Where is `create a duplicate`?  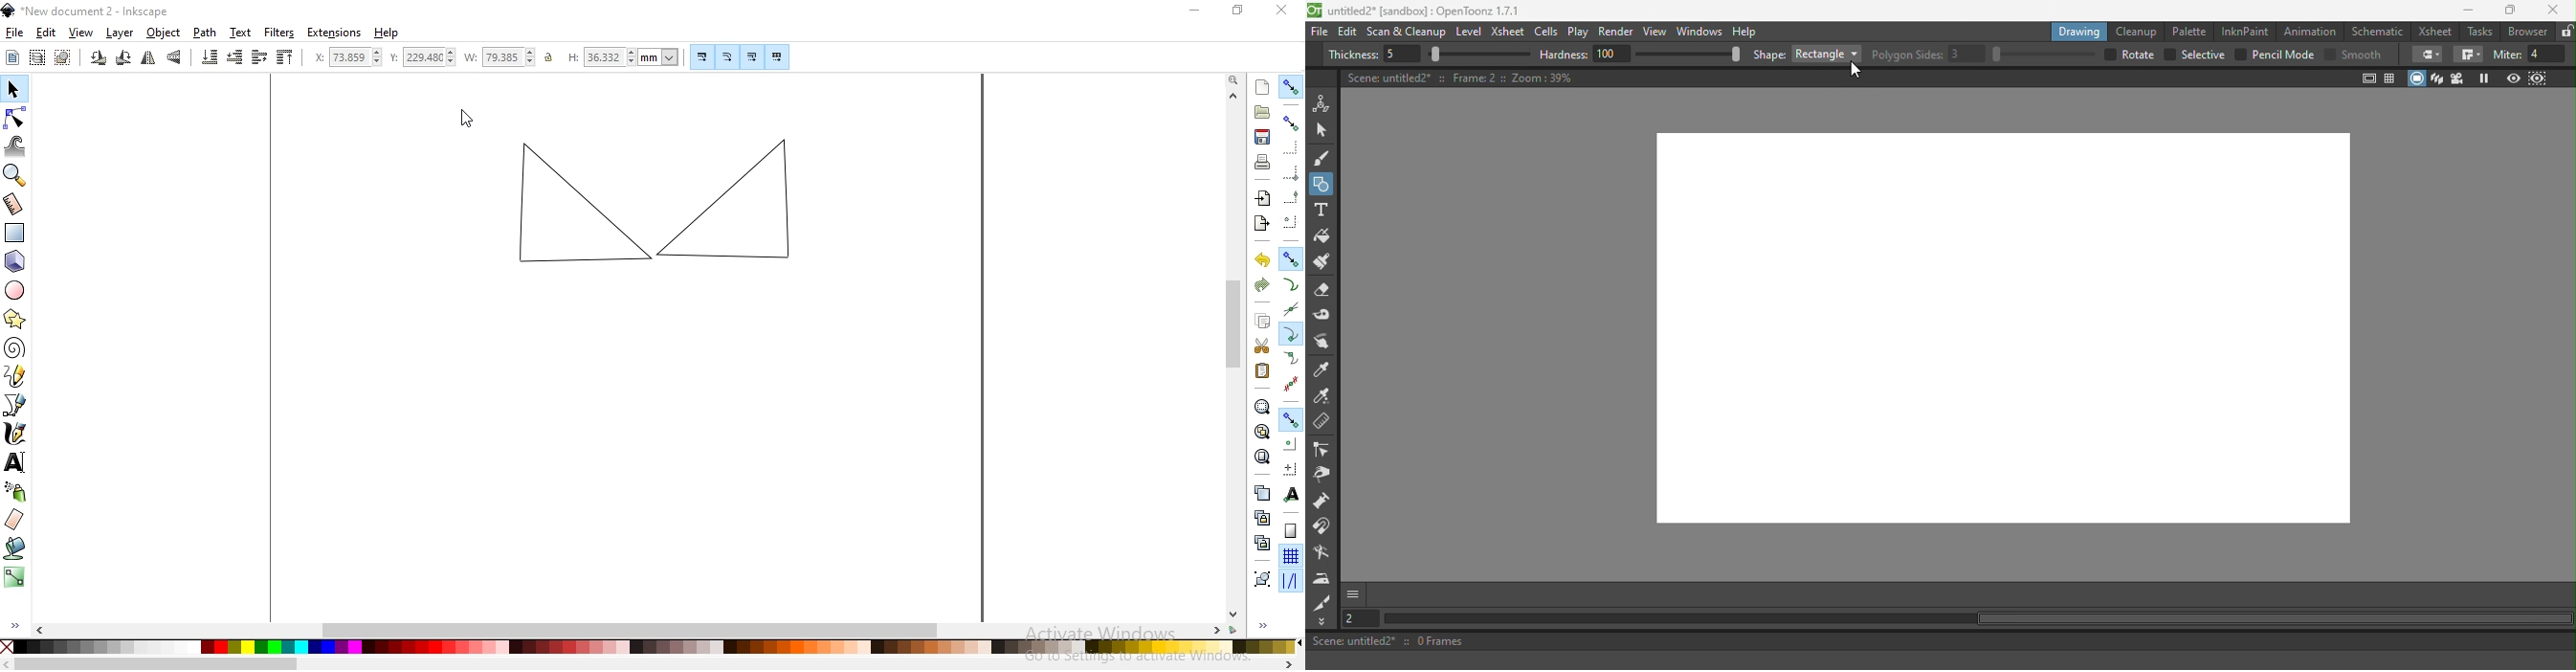
create a duplicate is located at coordinates (1261, 493).